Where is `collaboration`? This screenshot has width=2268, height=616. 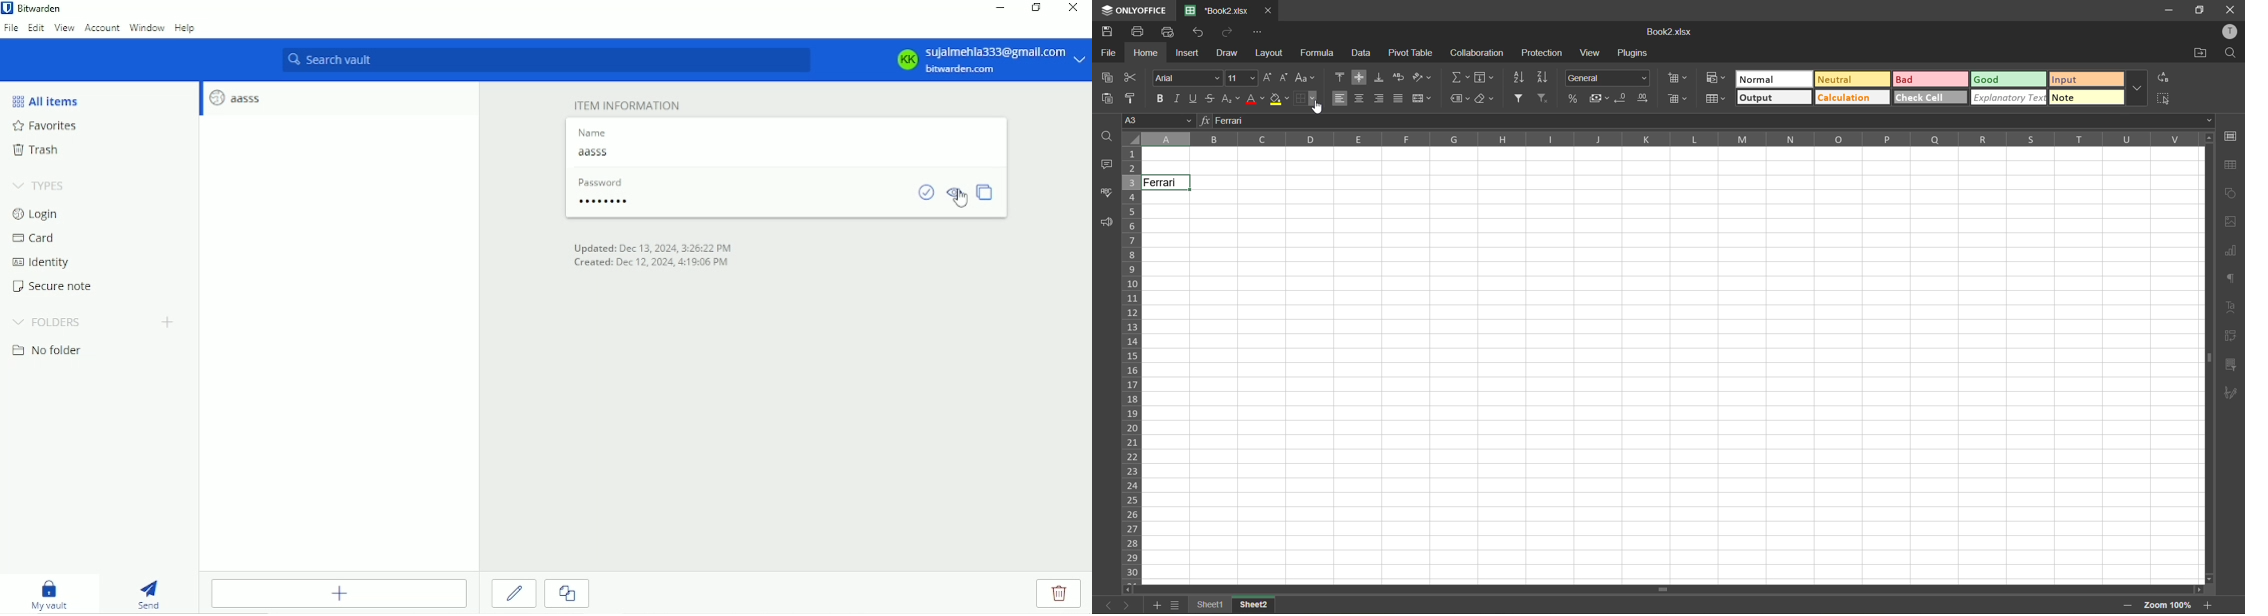 collaboration is located at coordinates (1478, 53).